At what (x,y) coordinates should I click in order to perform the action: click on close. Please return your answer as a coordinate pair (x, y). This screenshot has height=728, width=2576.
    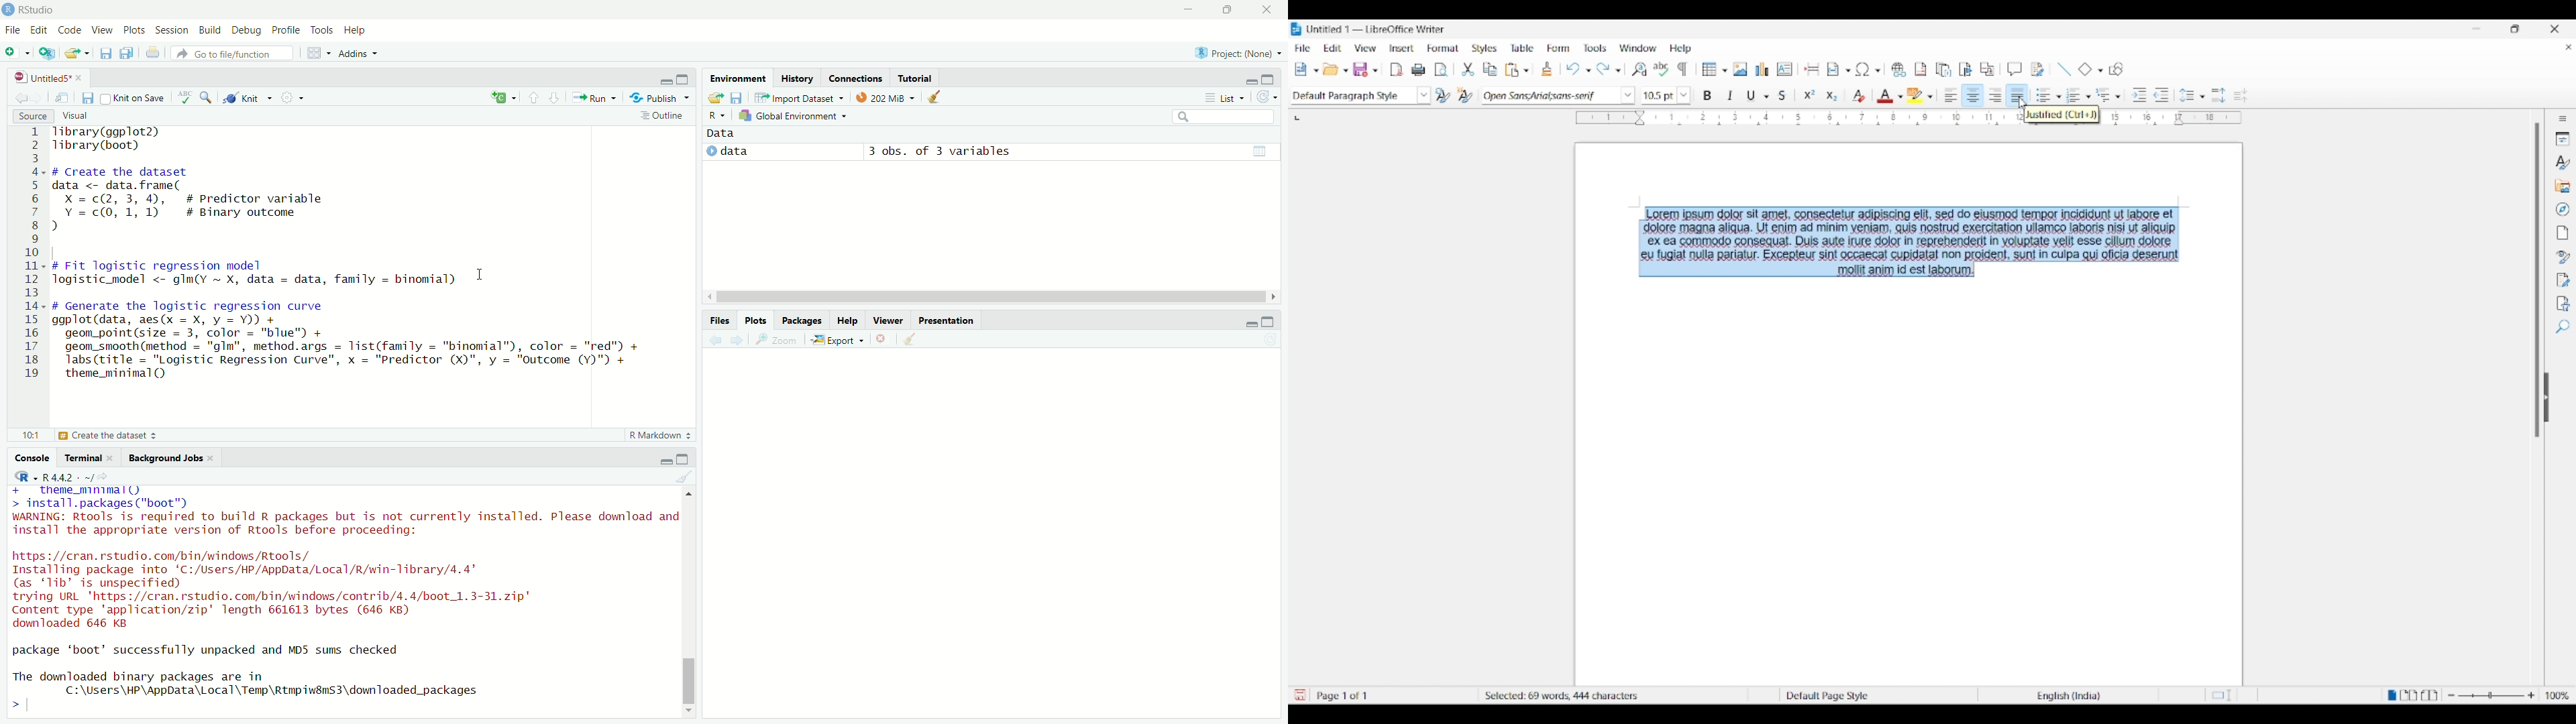
    Looking at the image, I should click on (210, 458).